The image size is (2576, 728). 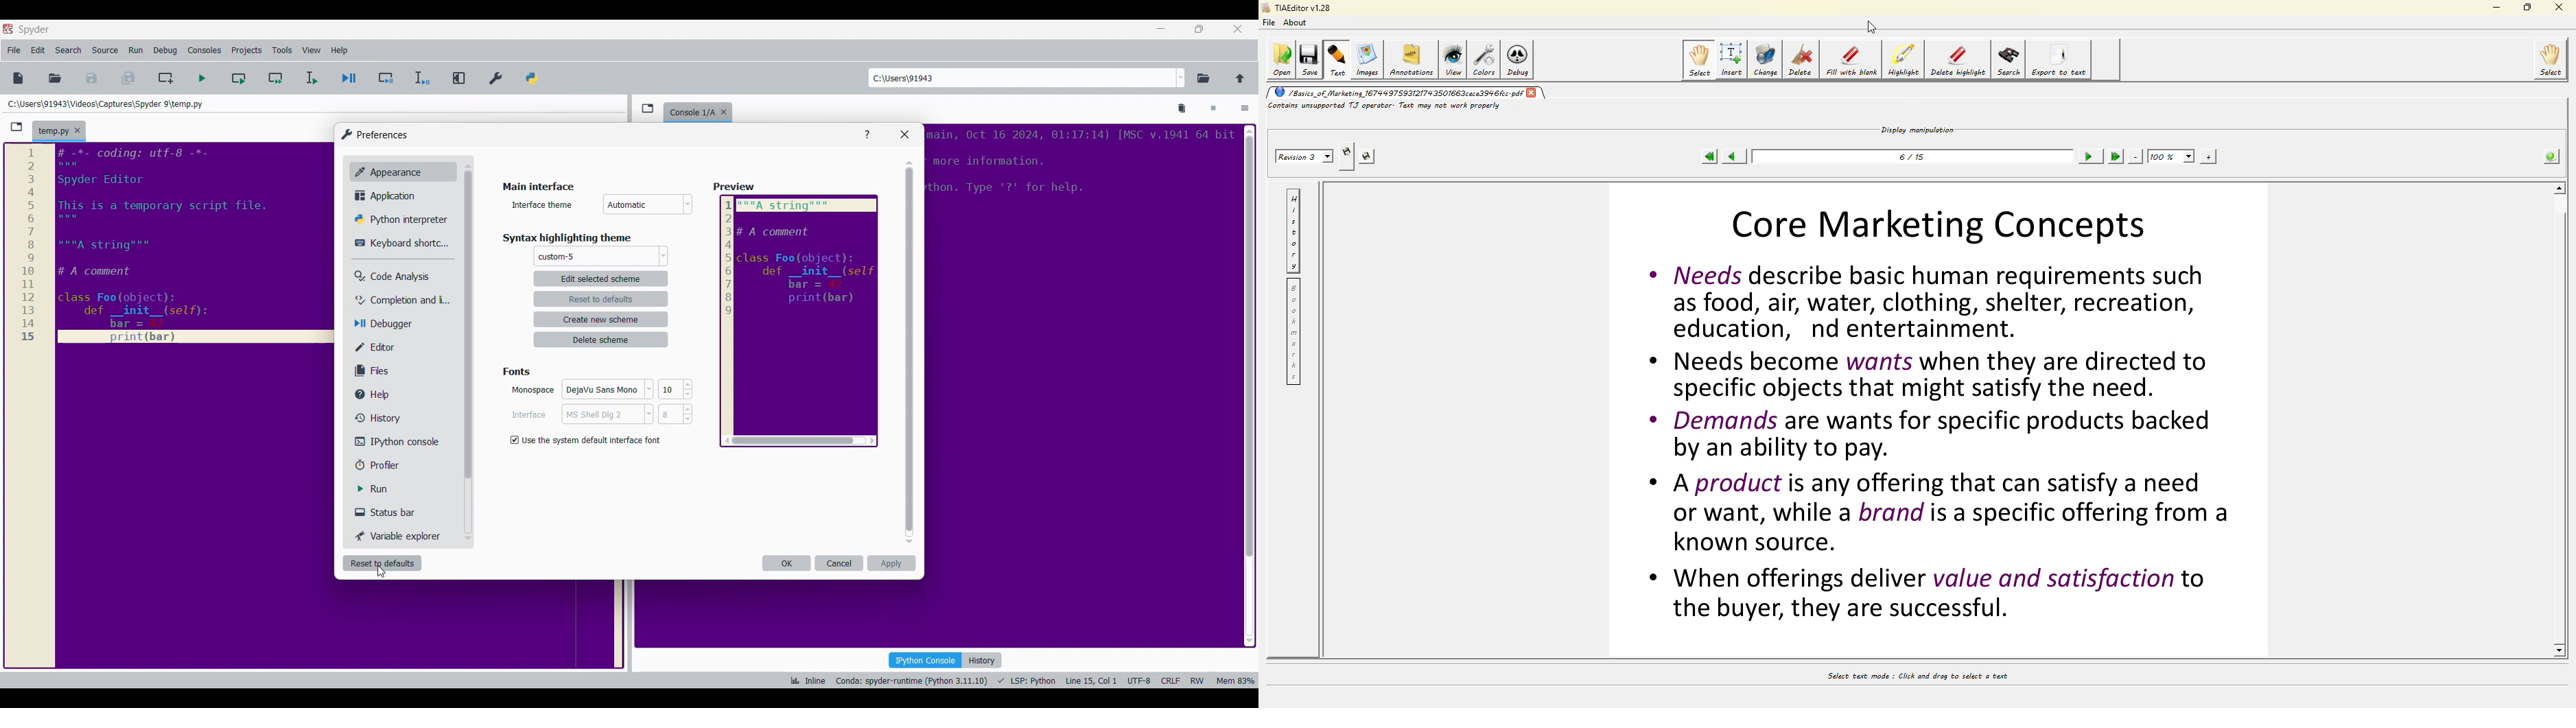 What do you see at coordinates (404, 171) in the screenshot?
I see `Appearance, current setting highlighted` at bounding box center [404, 171].